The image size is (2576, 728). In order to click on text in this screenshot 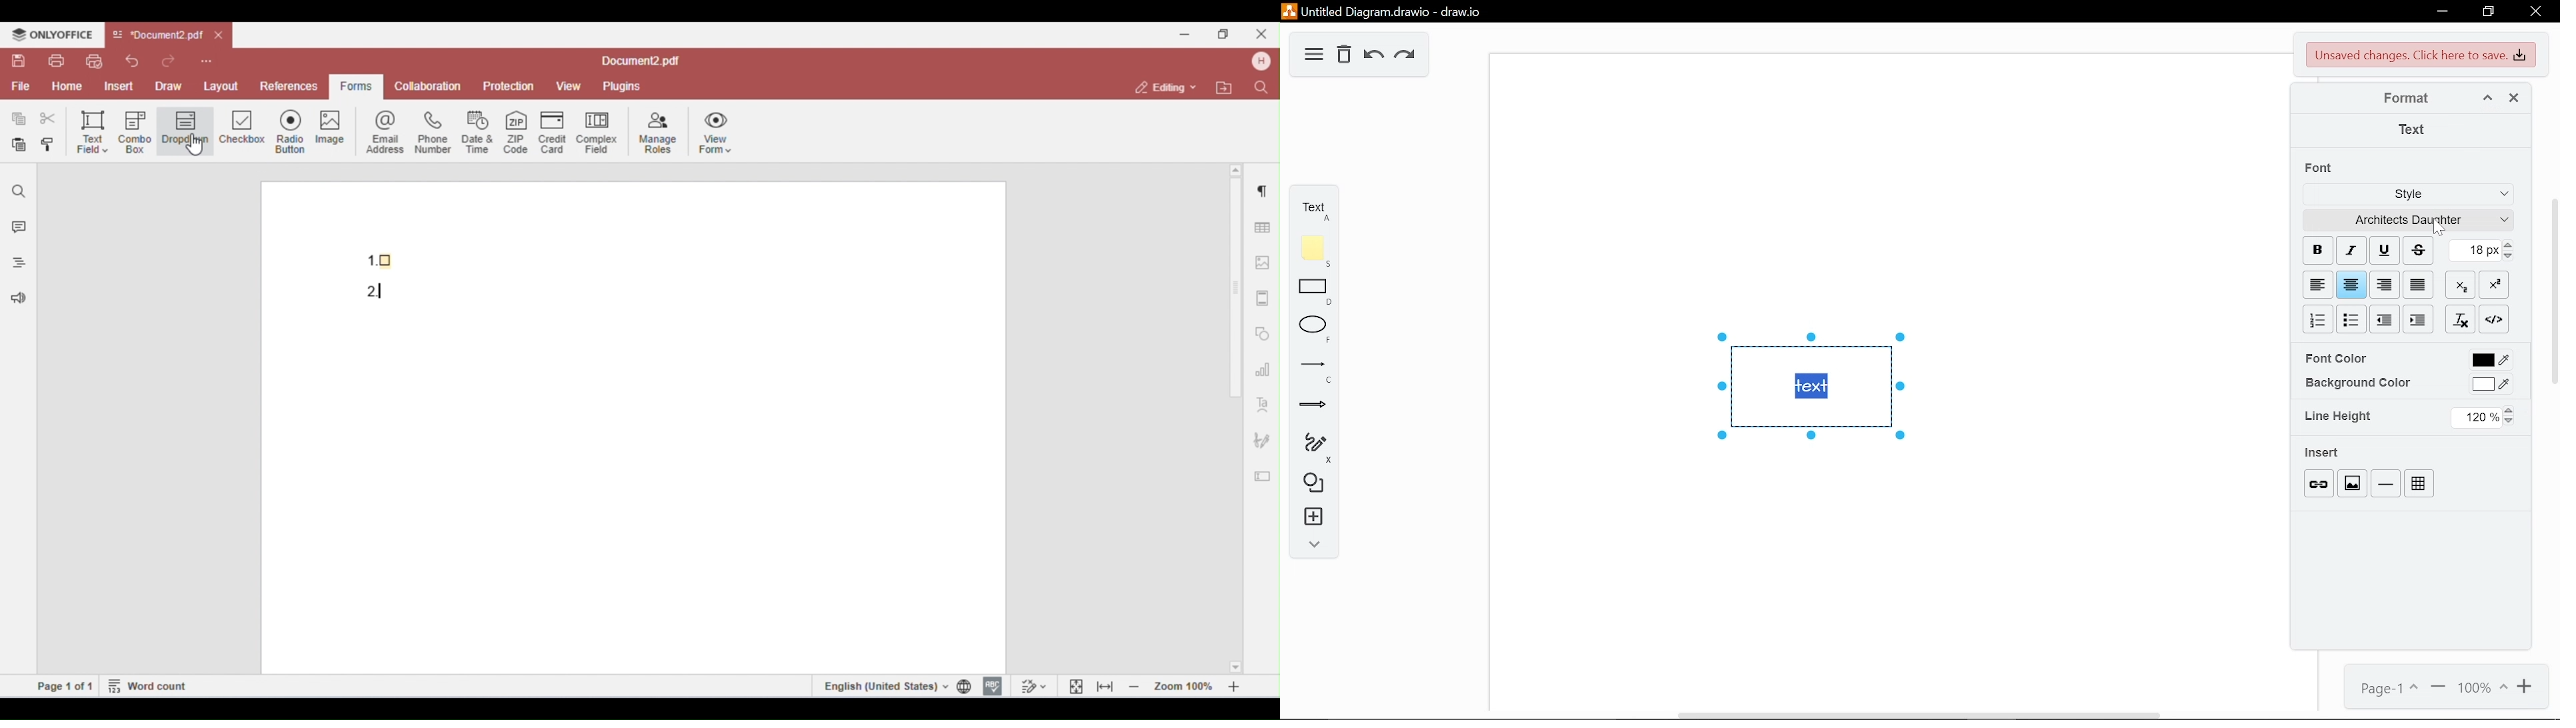, I will do `click(1312, 207)`.